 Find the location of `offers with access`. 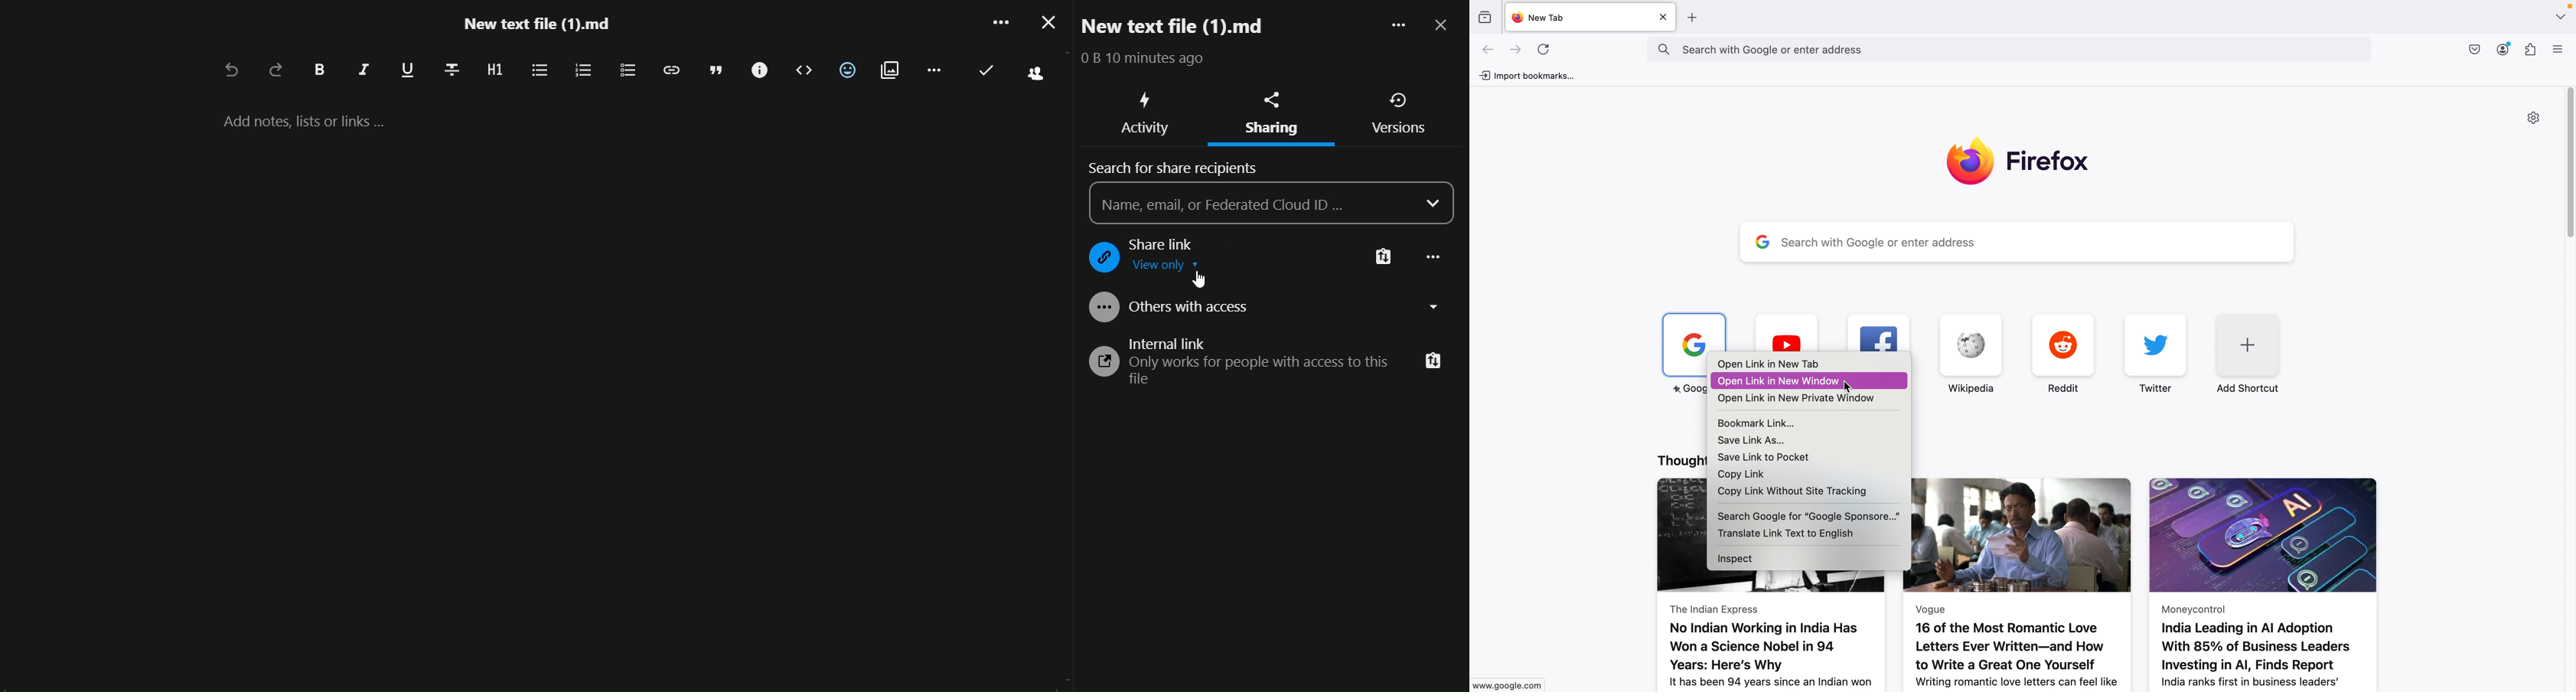

offers with access is located at coordinates (1193, 311).